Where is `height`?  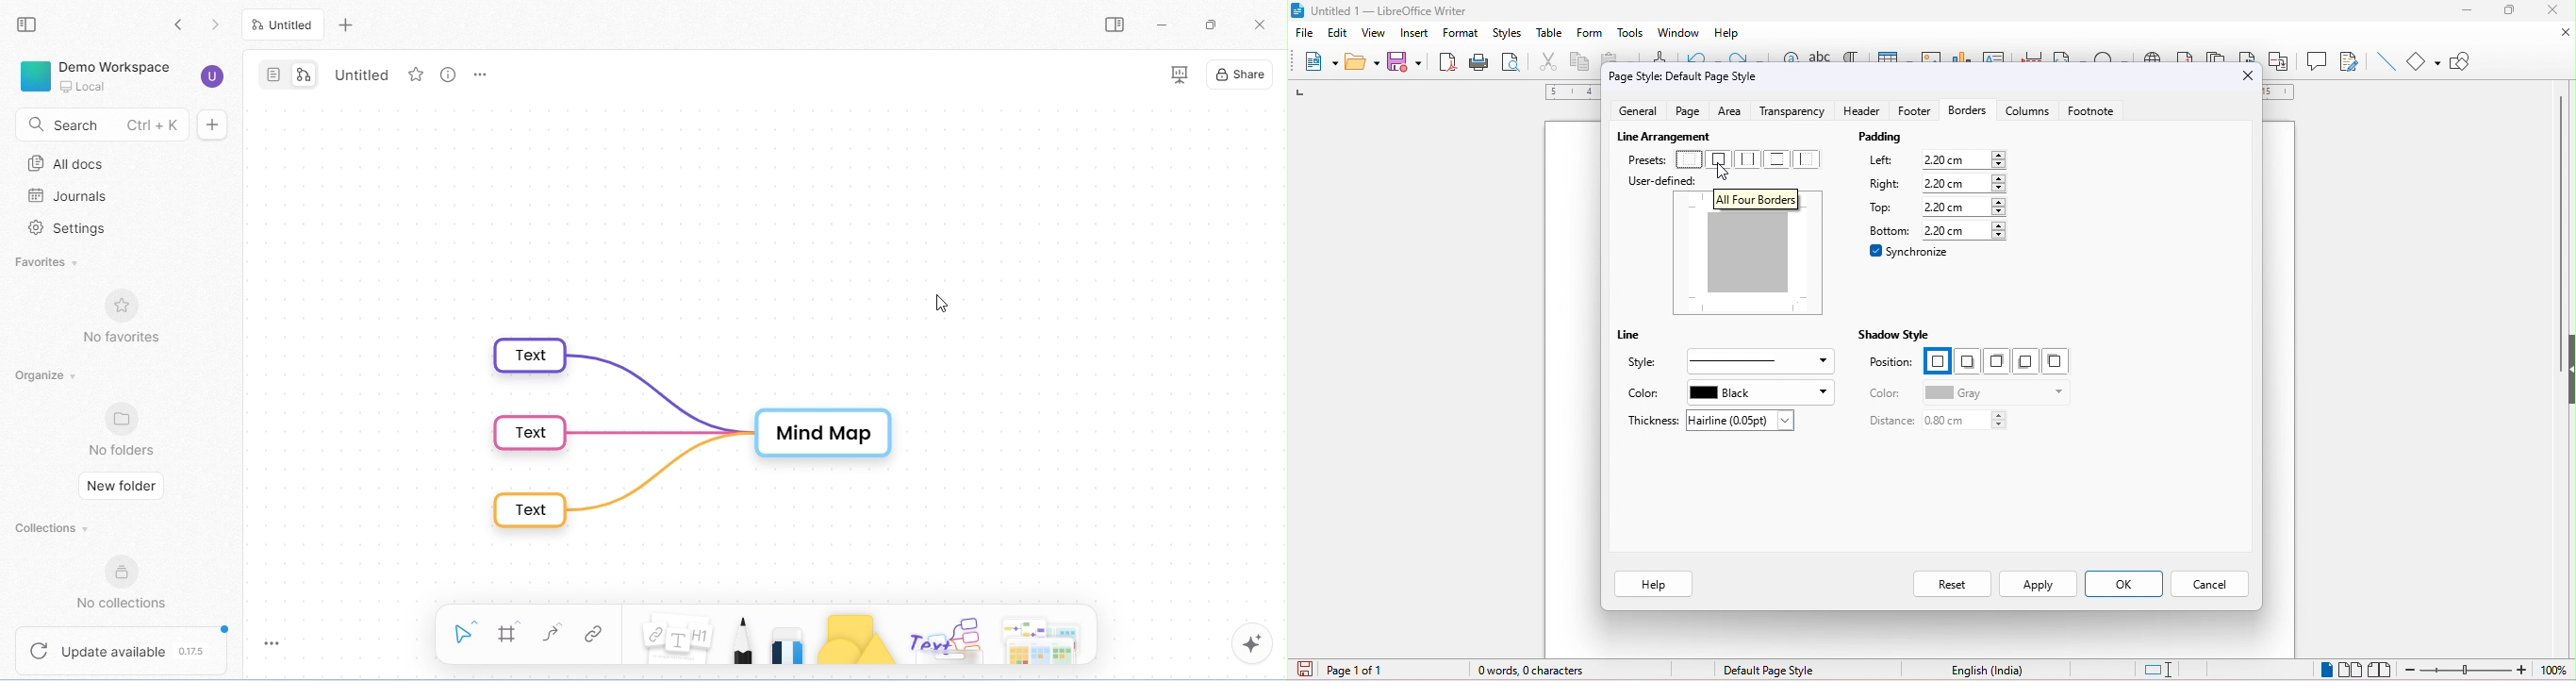
height is located at coordinates (2568, 363).